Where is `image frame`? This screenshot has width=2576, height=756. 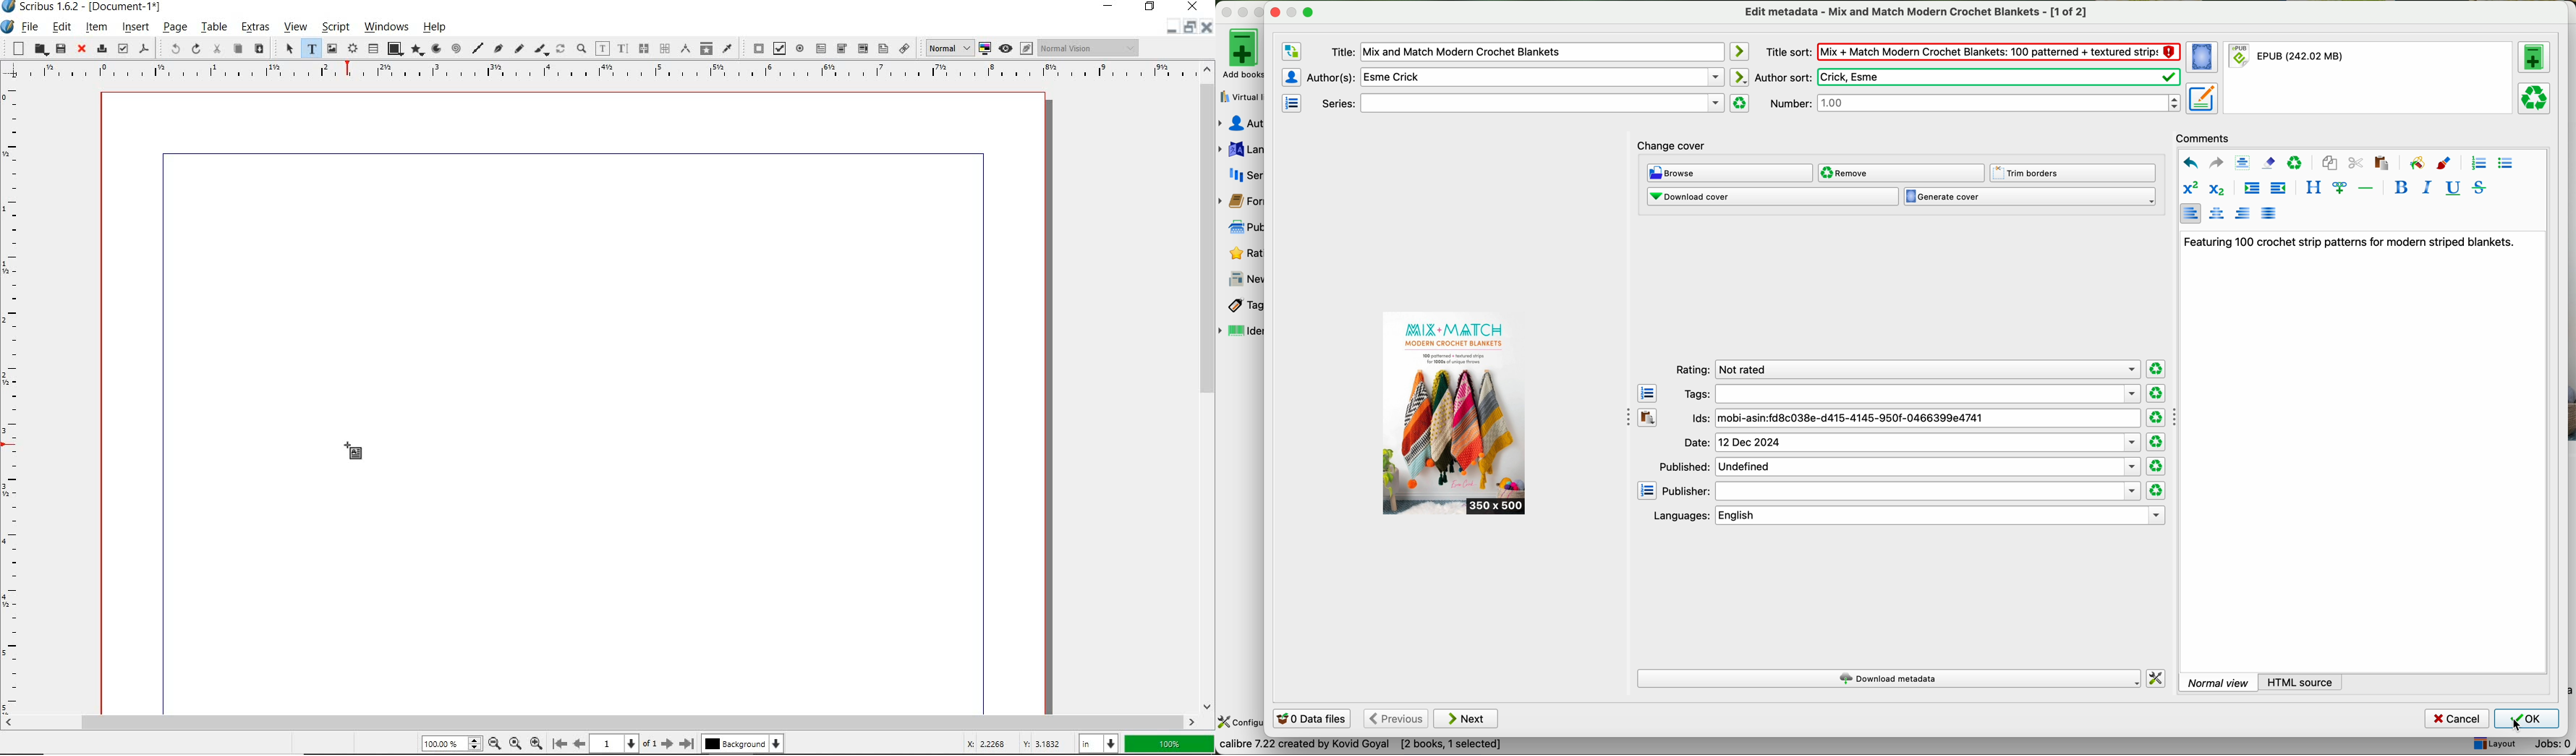
image frame is located at coordinates (333, 48).